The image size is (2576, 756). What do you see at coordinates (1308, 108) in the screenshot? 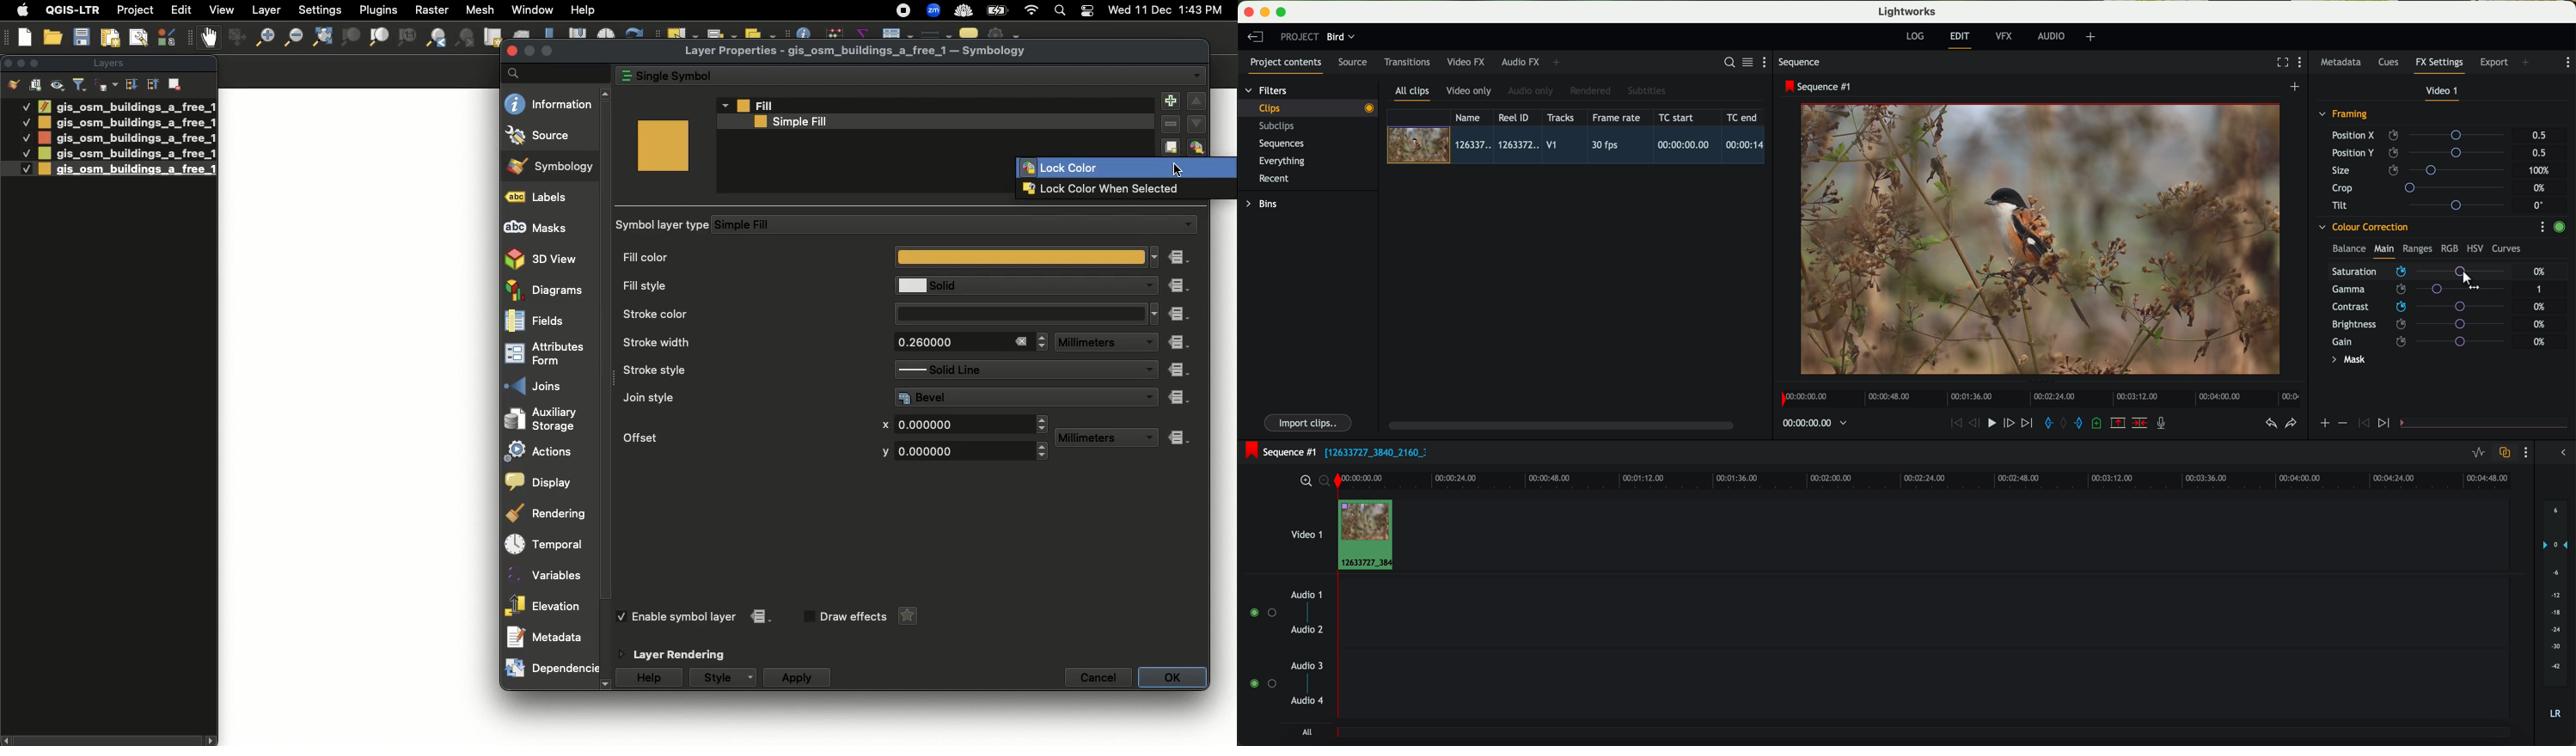
I see `clips` at bounding box center [1308, 108].